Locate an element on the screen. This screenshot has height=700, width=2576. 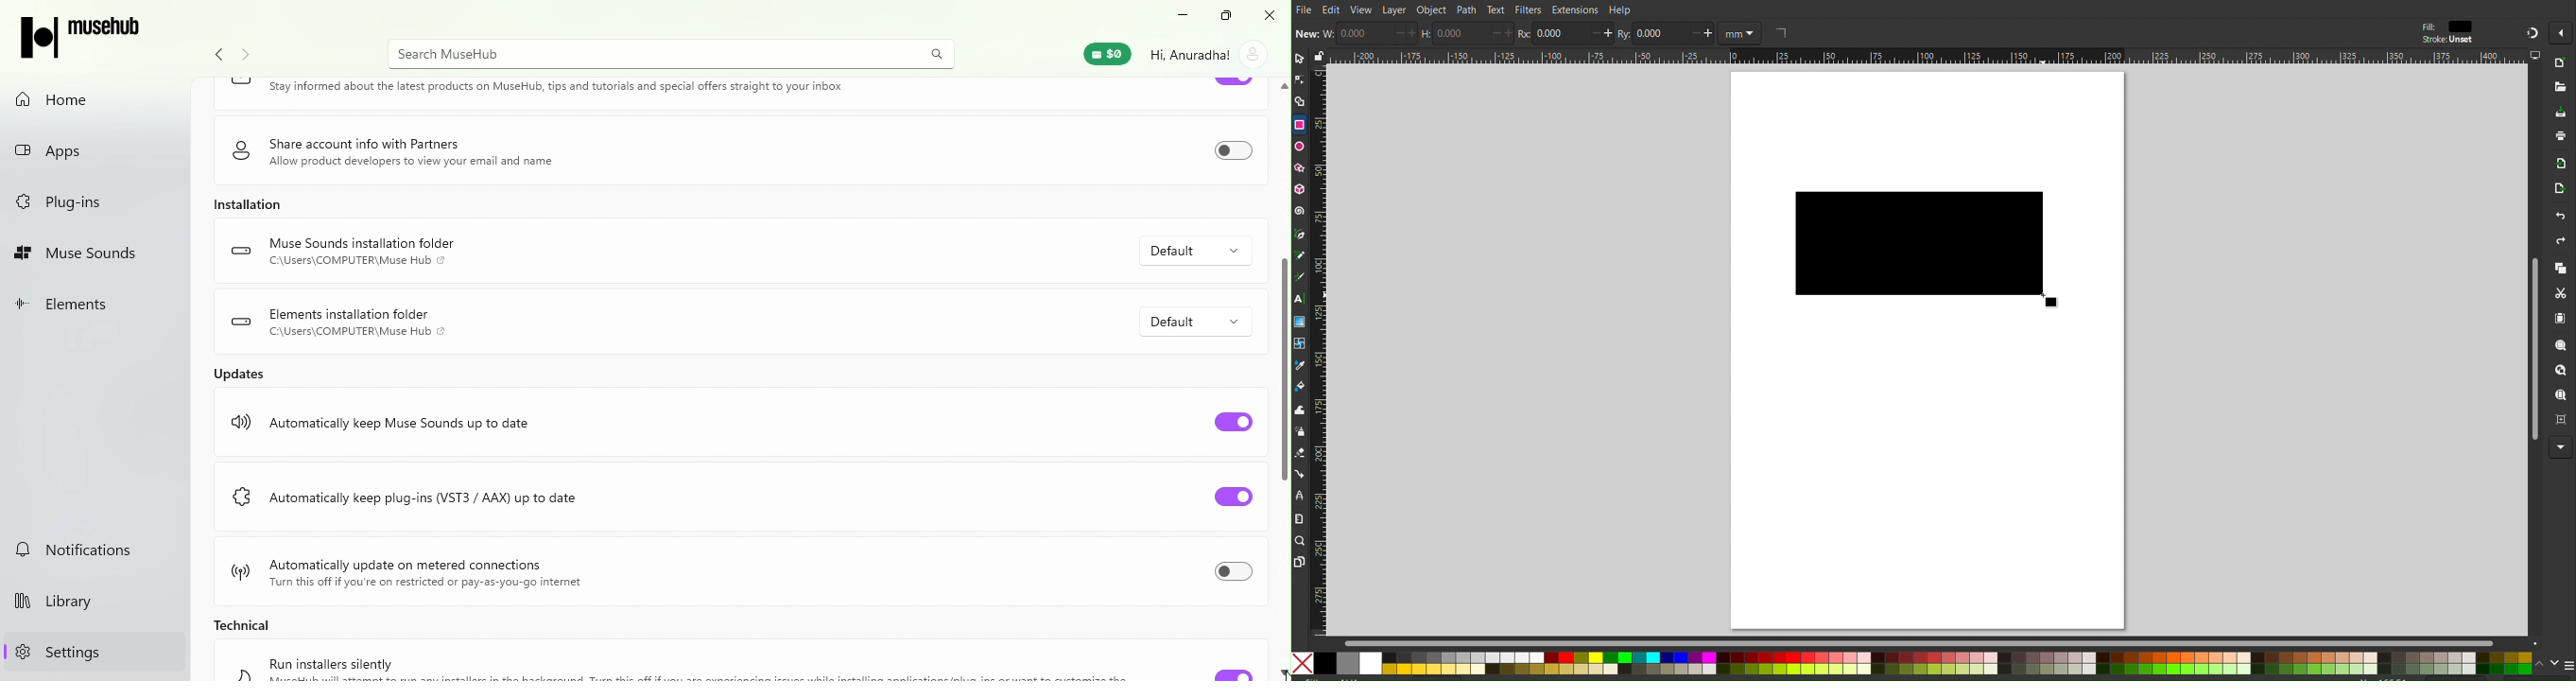
scroll bar is located at coordinates (1283, 370).